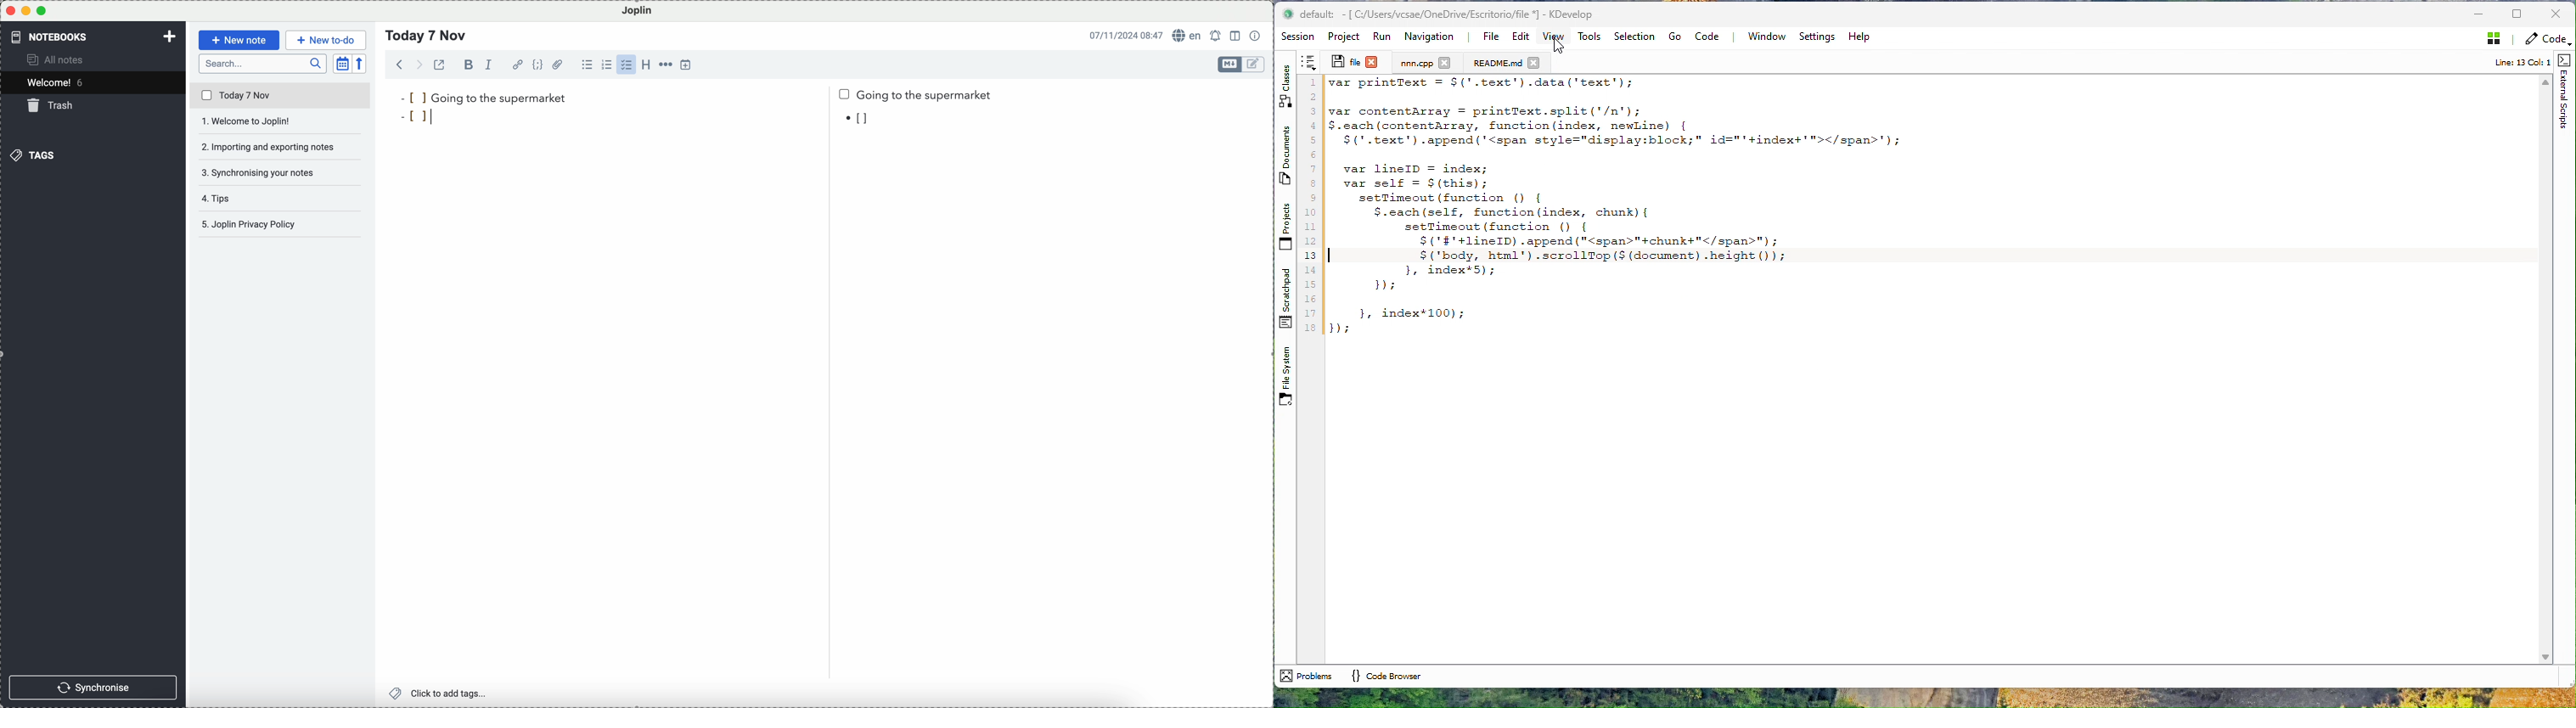 The height and width of the screenshot is (728, 2576). Describe the element at coordinates (439, 694) in the screenshot. I see `add tags` at that location.